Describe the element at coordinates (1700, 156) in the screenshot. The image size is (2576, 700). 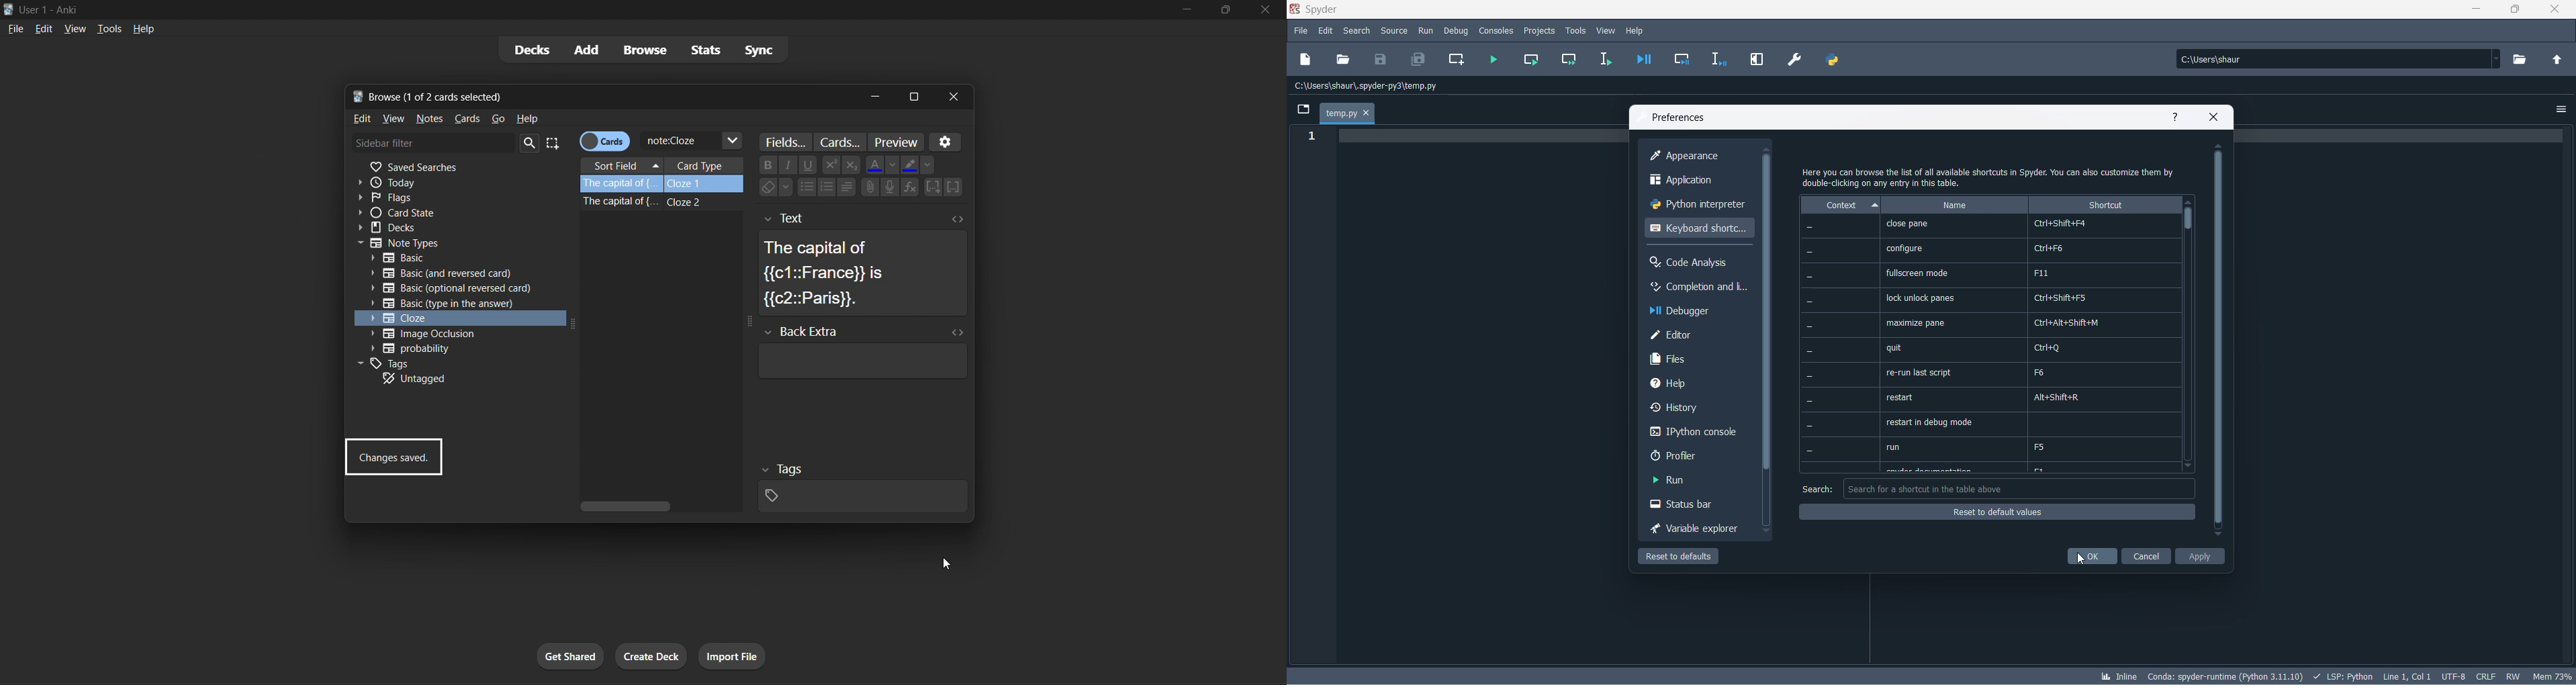
I see `appearance` at that location.